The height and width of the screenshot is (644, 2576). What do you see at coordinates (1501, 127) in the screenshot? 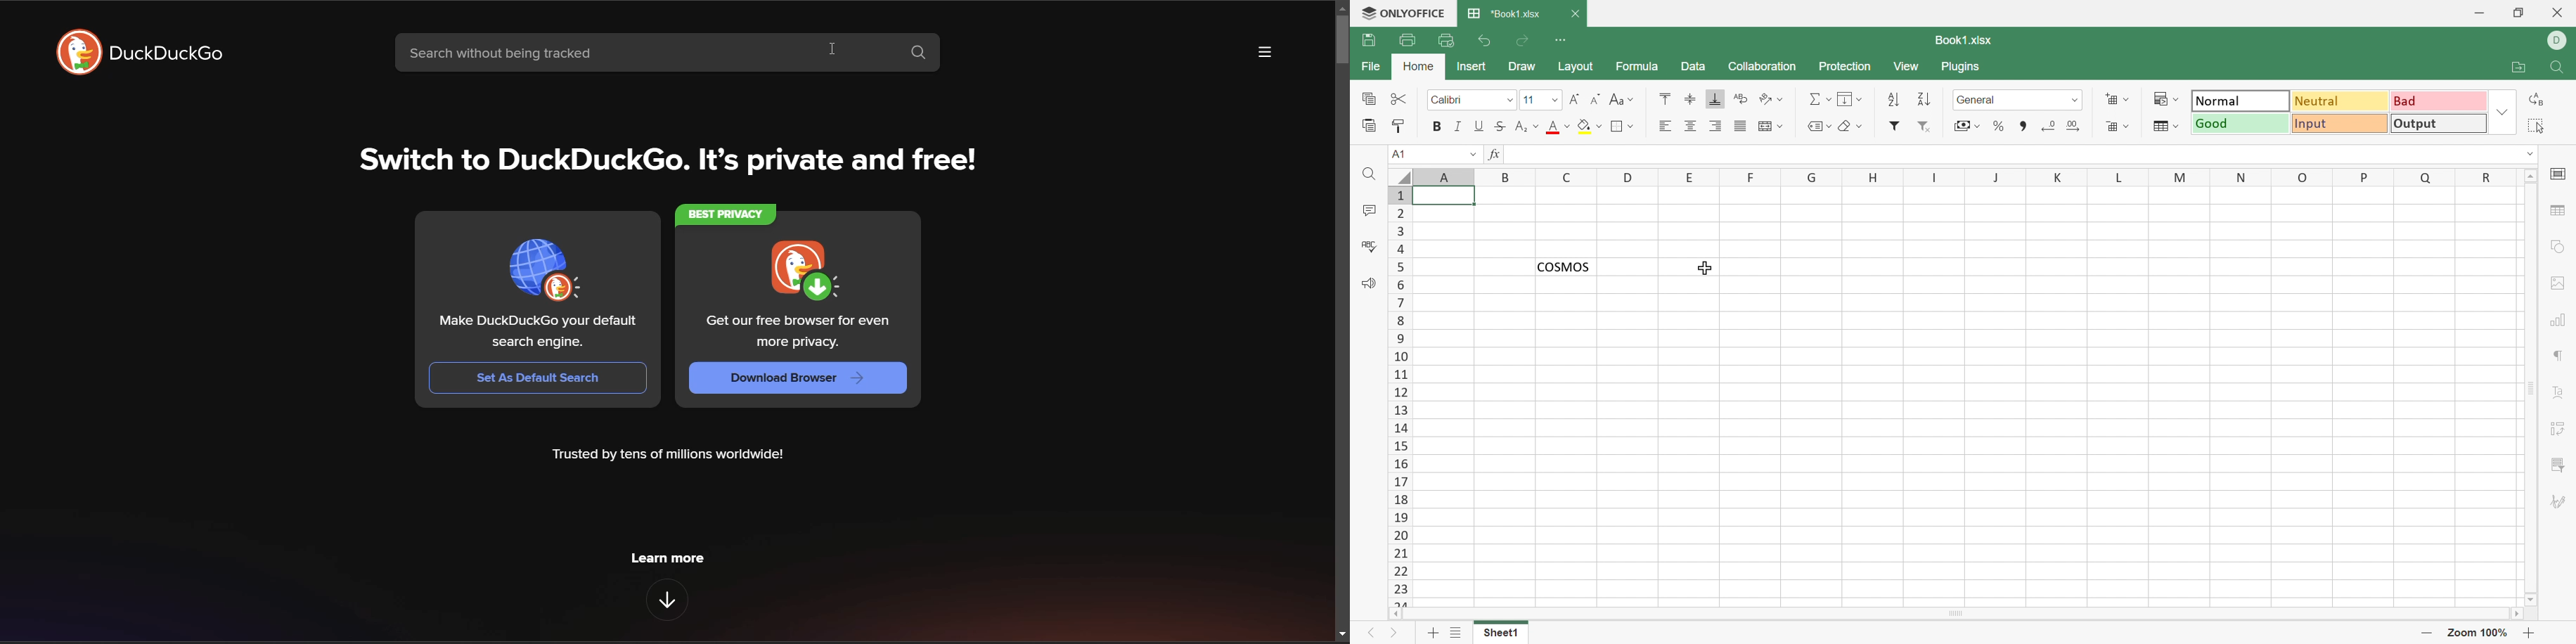
I see `Strikethrough` at bounding box center [1501, 127].